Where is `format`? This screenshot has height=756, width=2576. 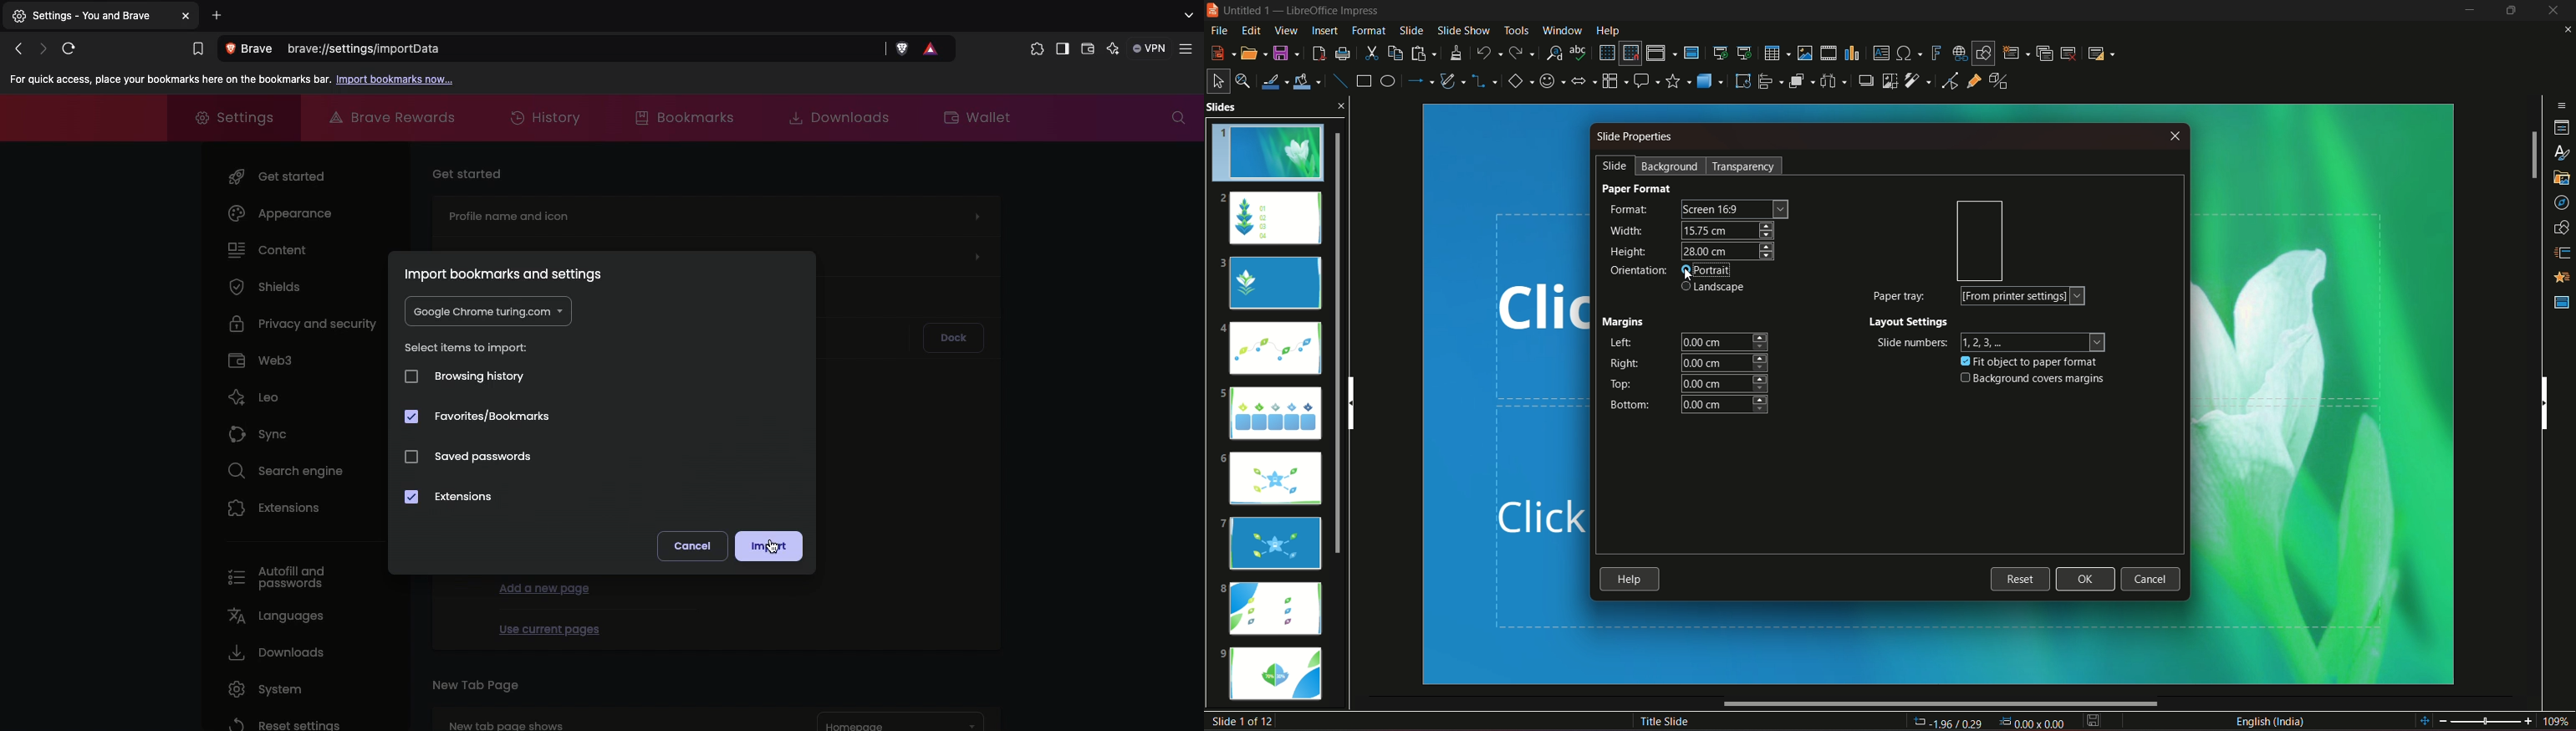
format is located at coordinates (1368, 30).